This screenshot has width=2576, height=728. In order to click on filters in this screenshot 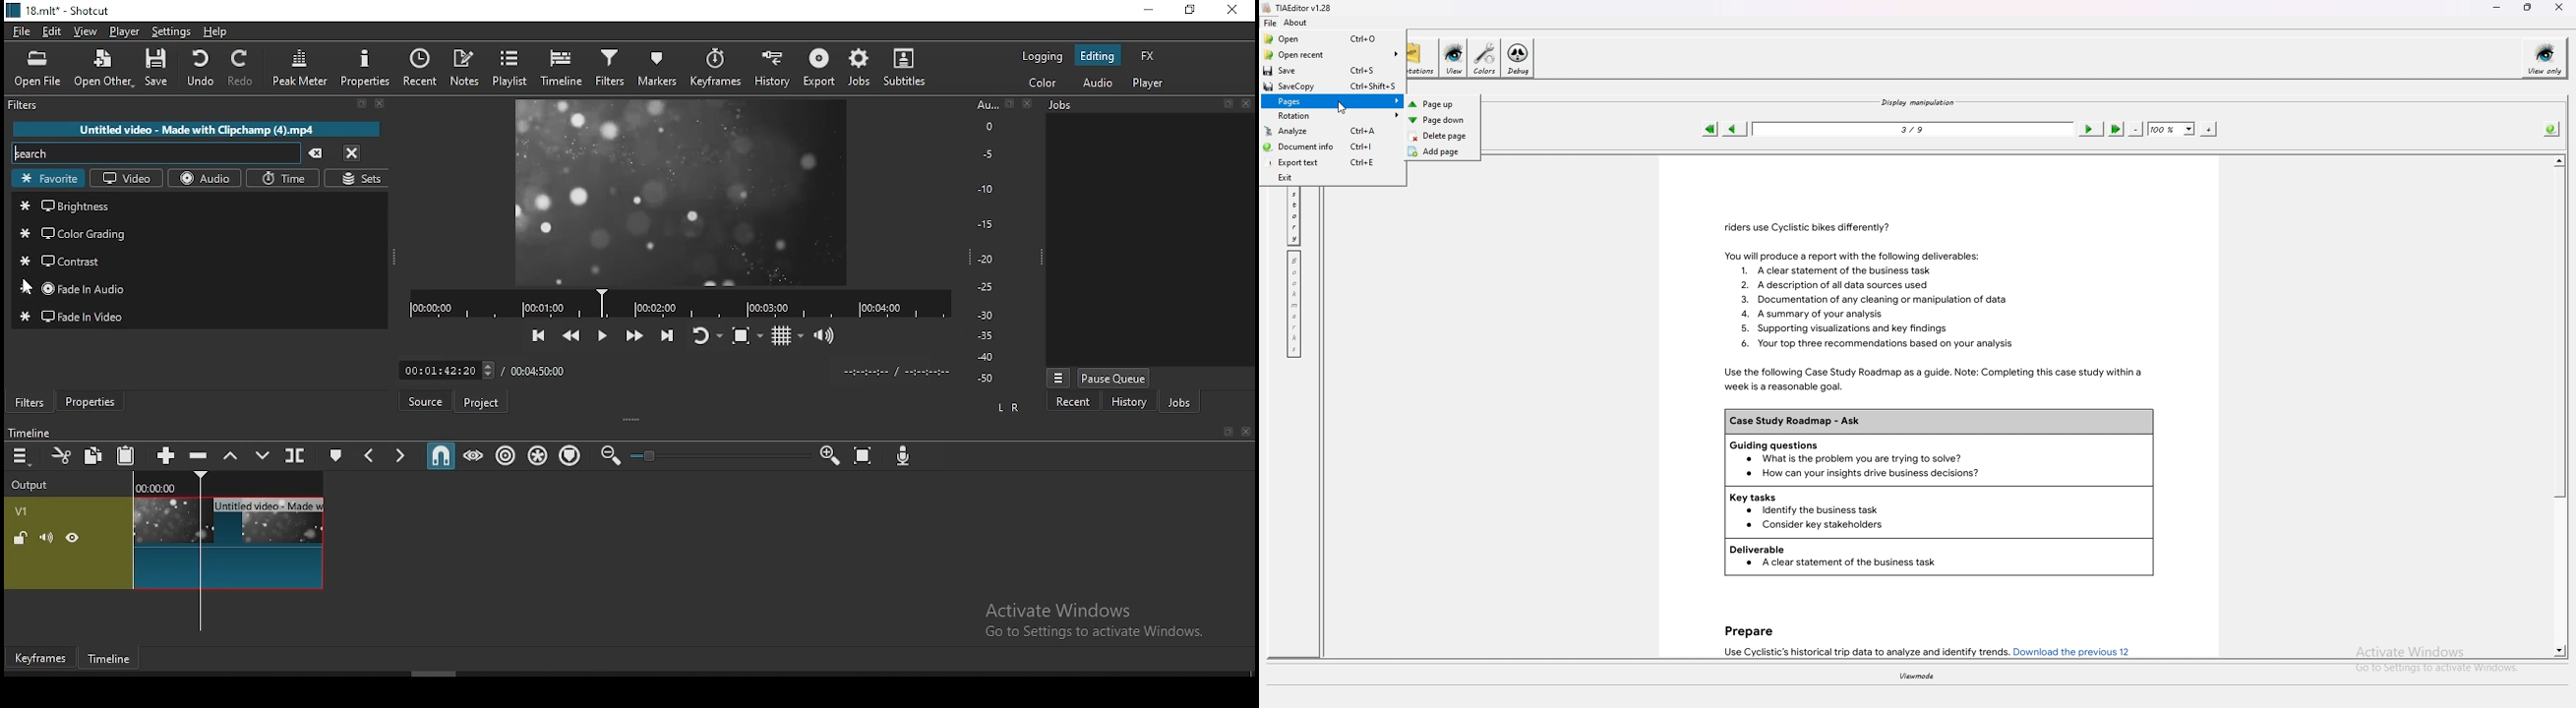, I will do `click(610, 69)`.